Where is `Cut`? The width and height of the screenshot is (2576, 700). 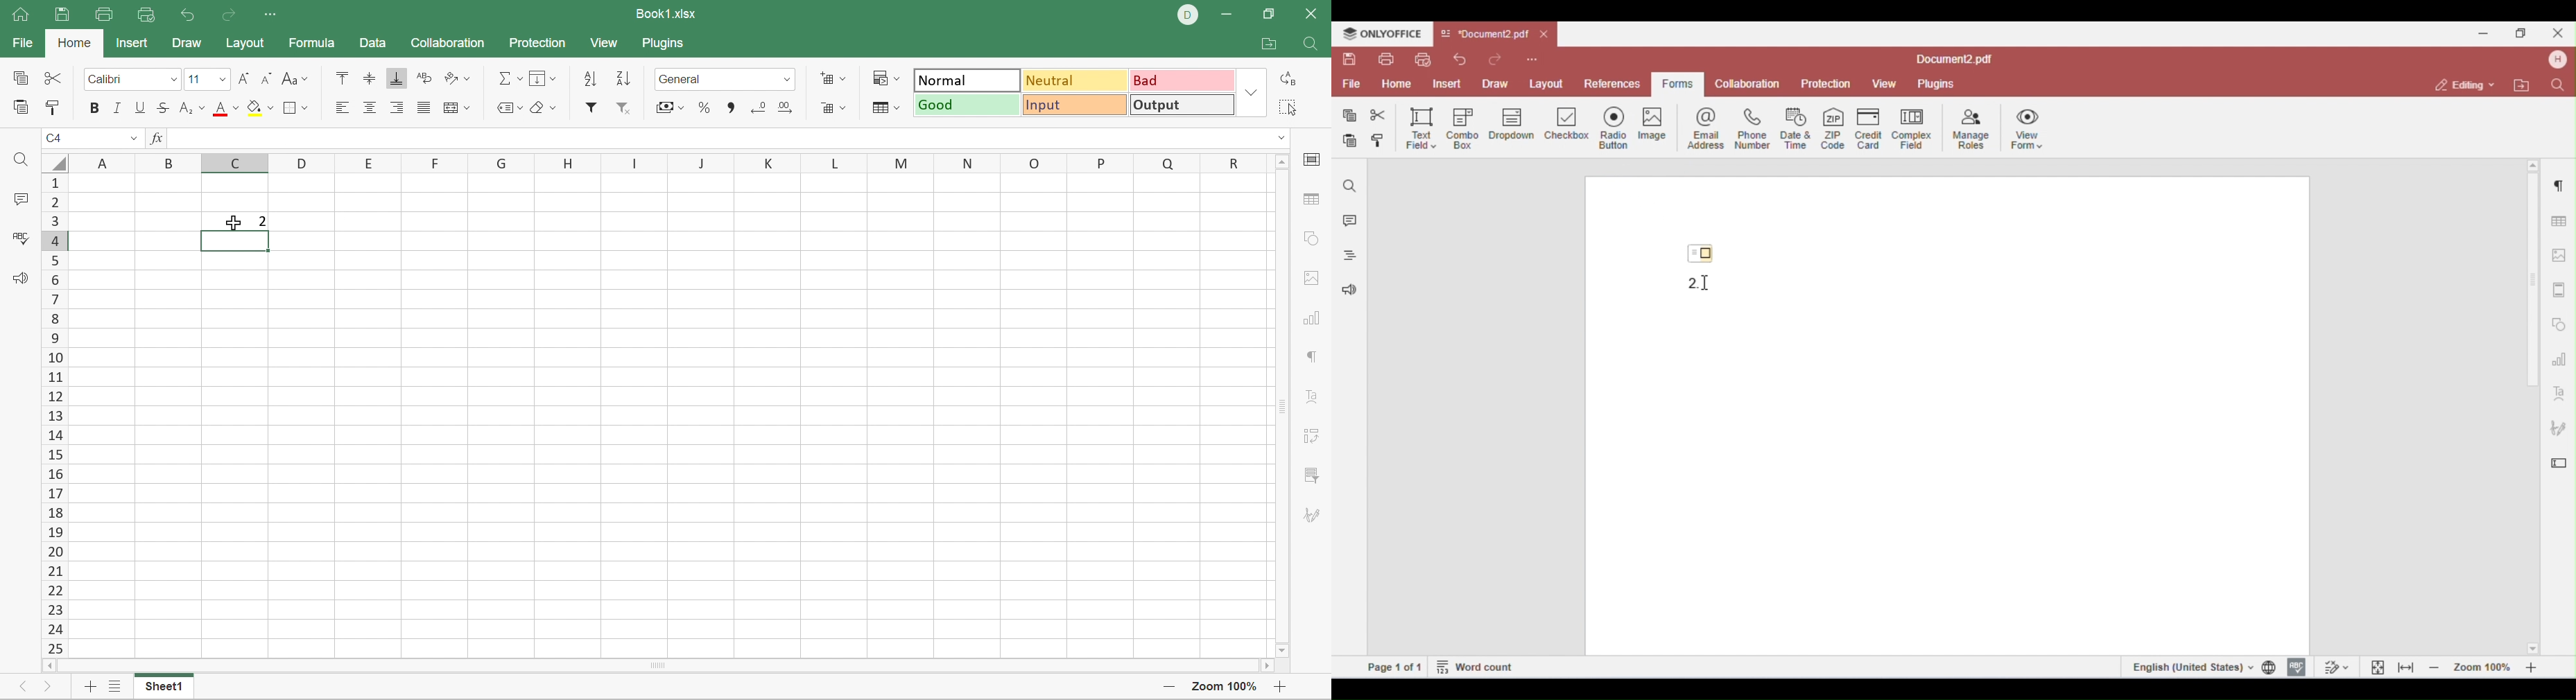
Cut is located at coordinates (53, 77).